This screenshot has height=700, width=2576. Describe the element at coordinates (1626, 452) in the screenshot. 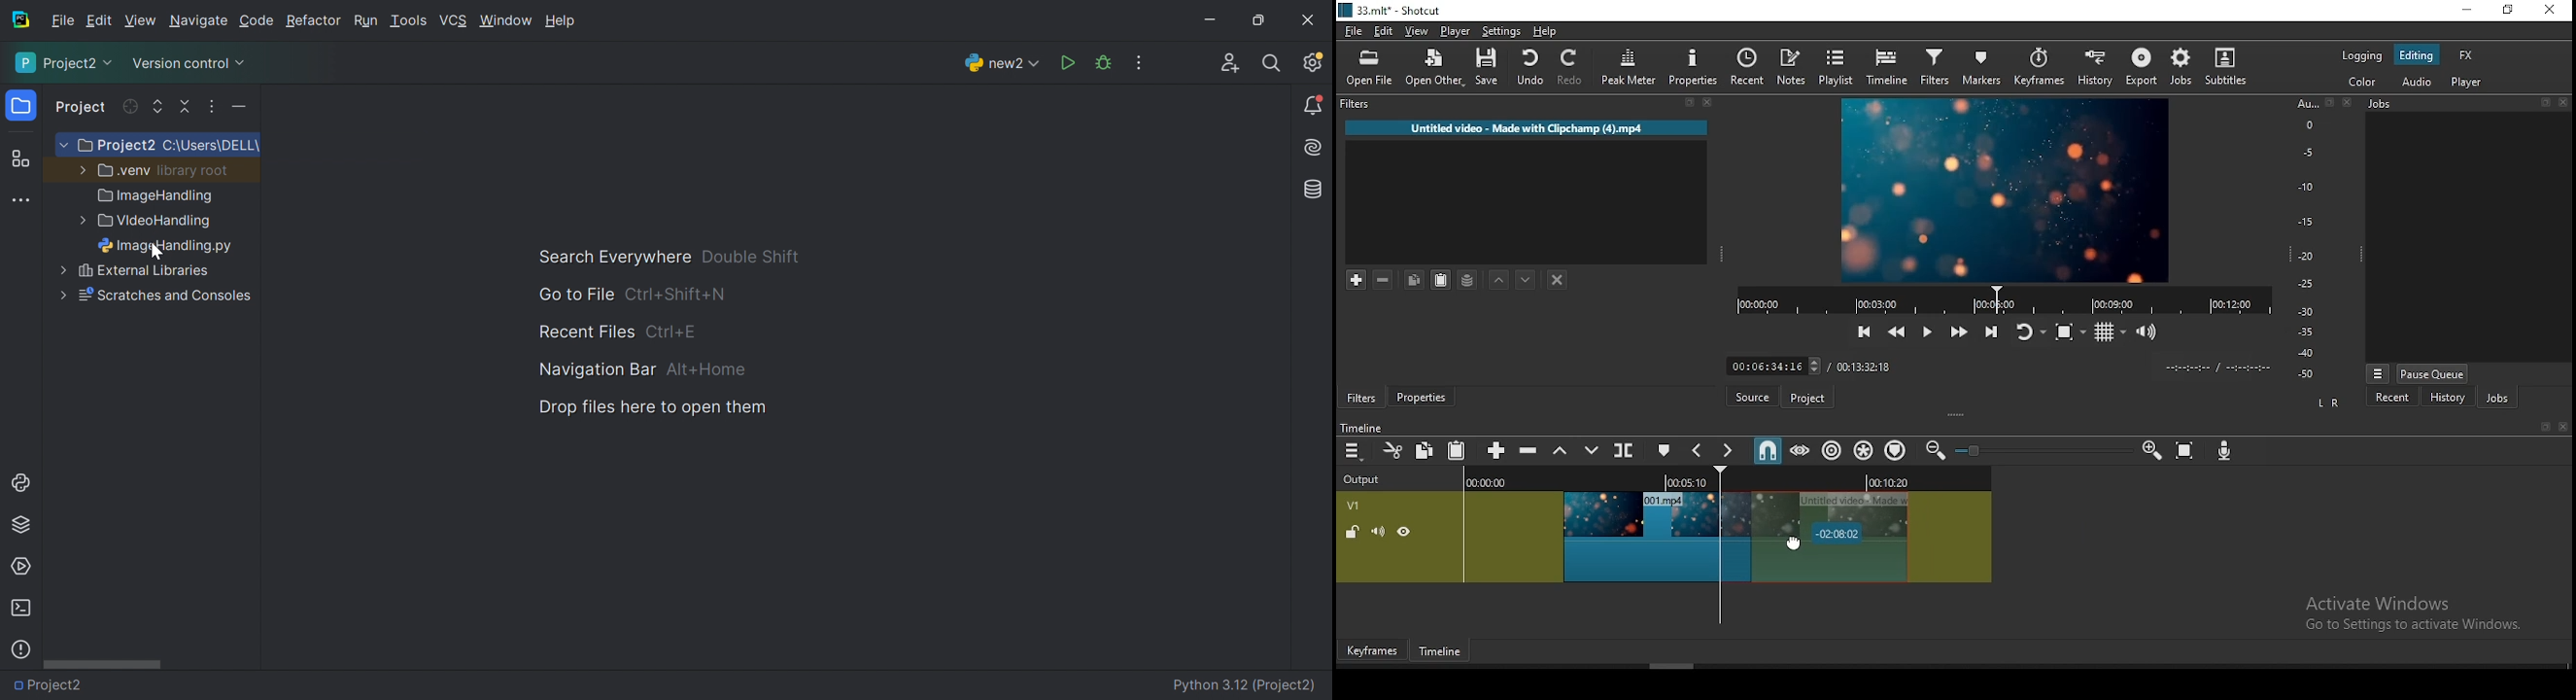

I see `split at playhead` at that location.